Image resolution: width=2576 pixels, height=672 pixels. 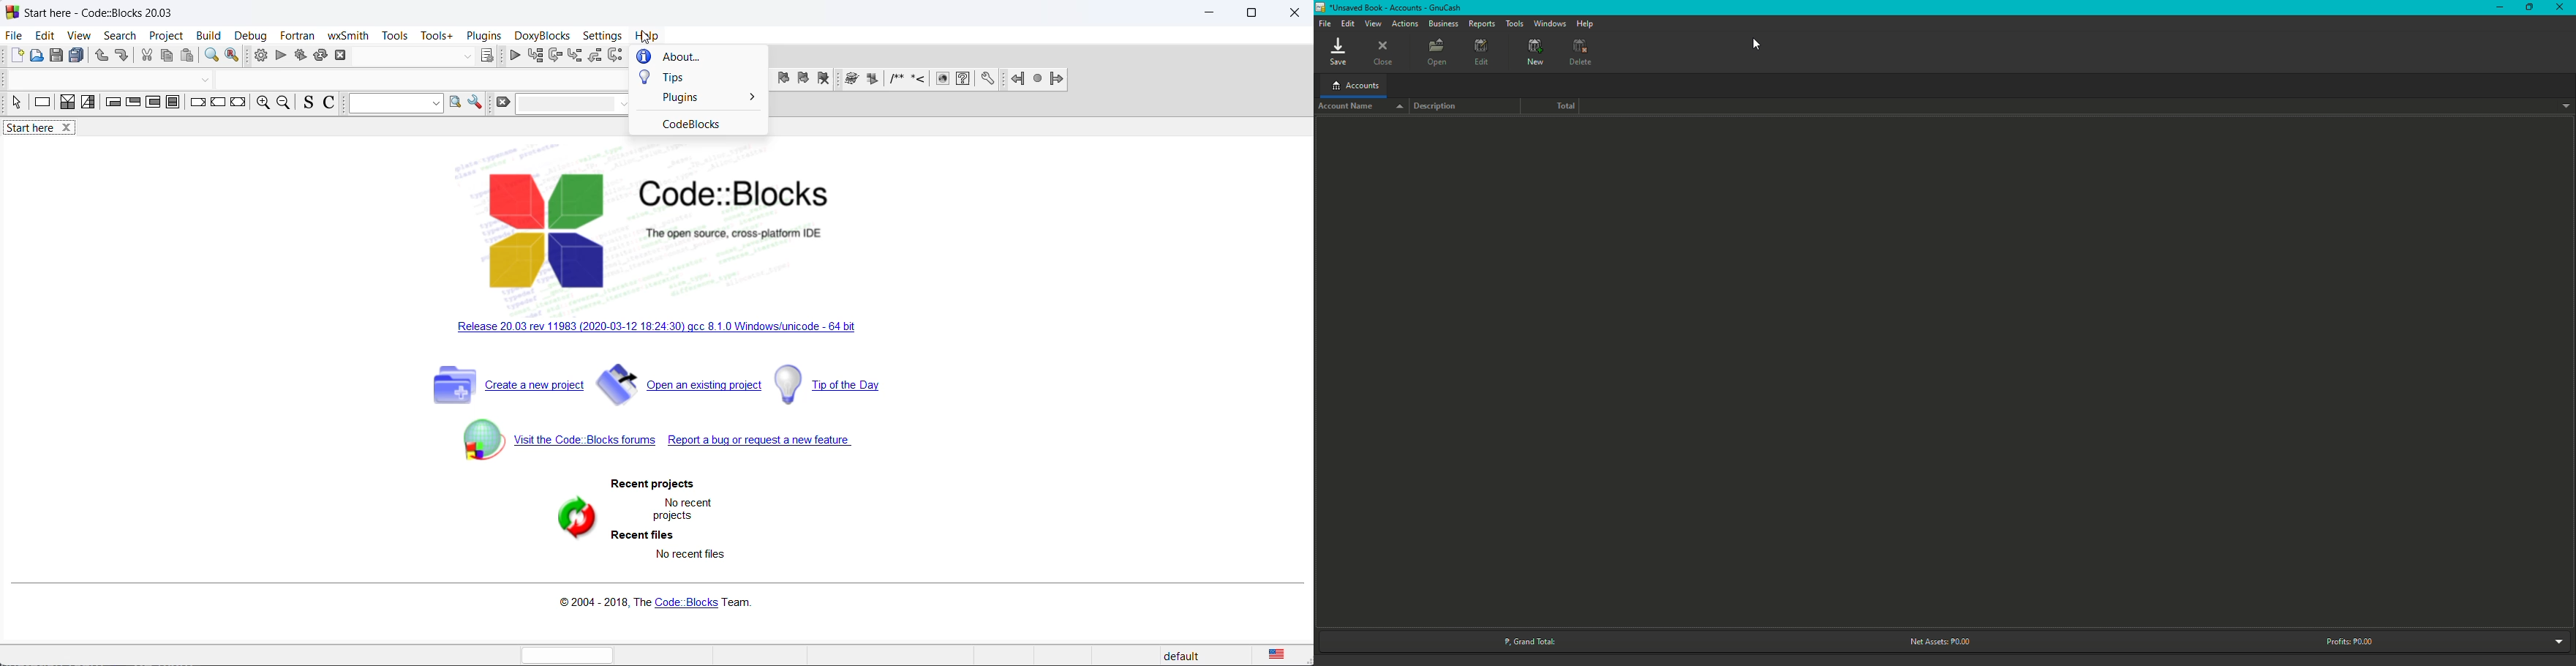 What do you see at coordinates (15, 37) in the screenshot?
I see `file` at bounding box center [15, 37].